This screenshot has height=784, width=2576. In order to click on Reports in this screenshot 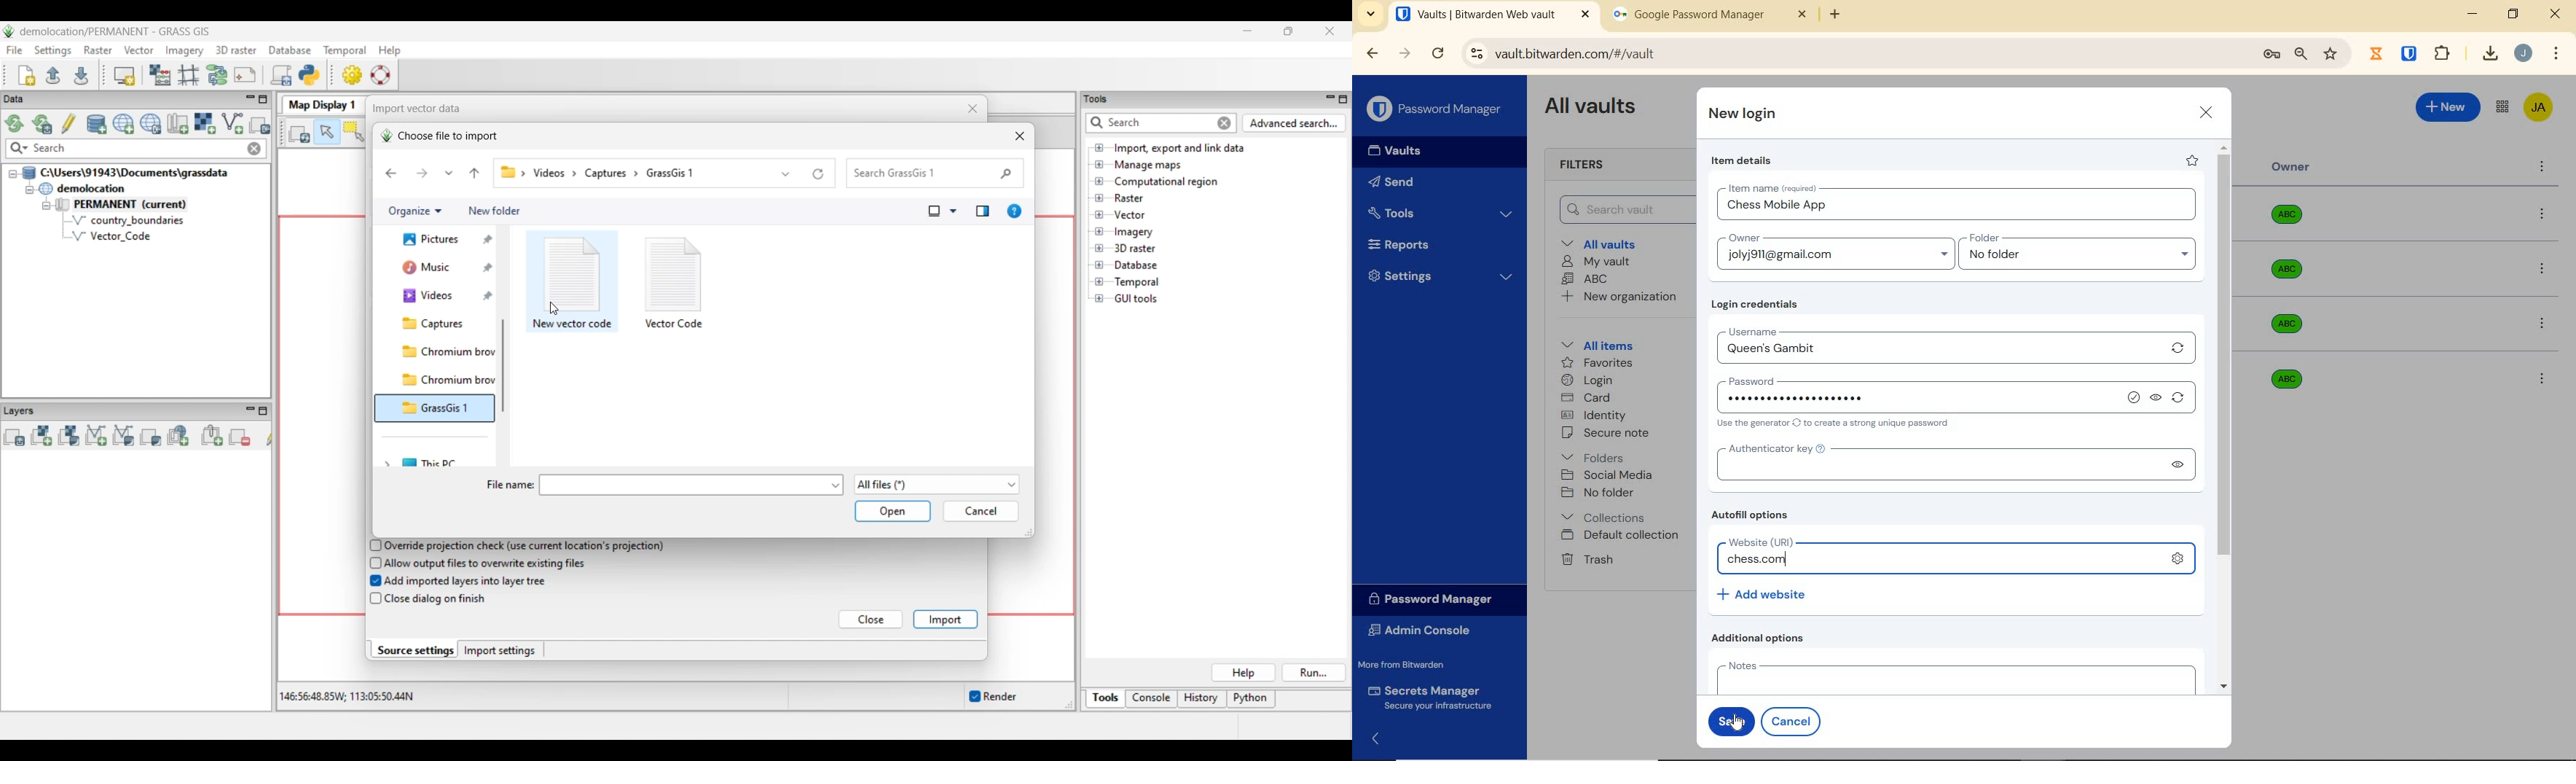, I will do `click(1415, 241)`.